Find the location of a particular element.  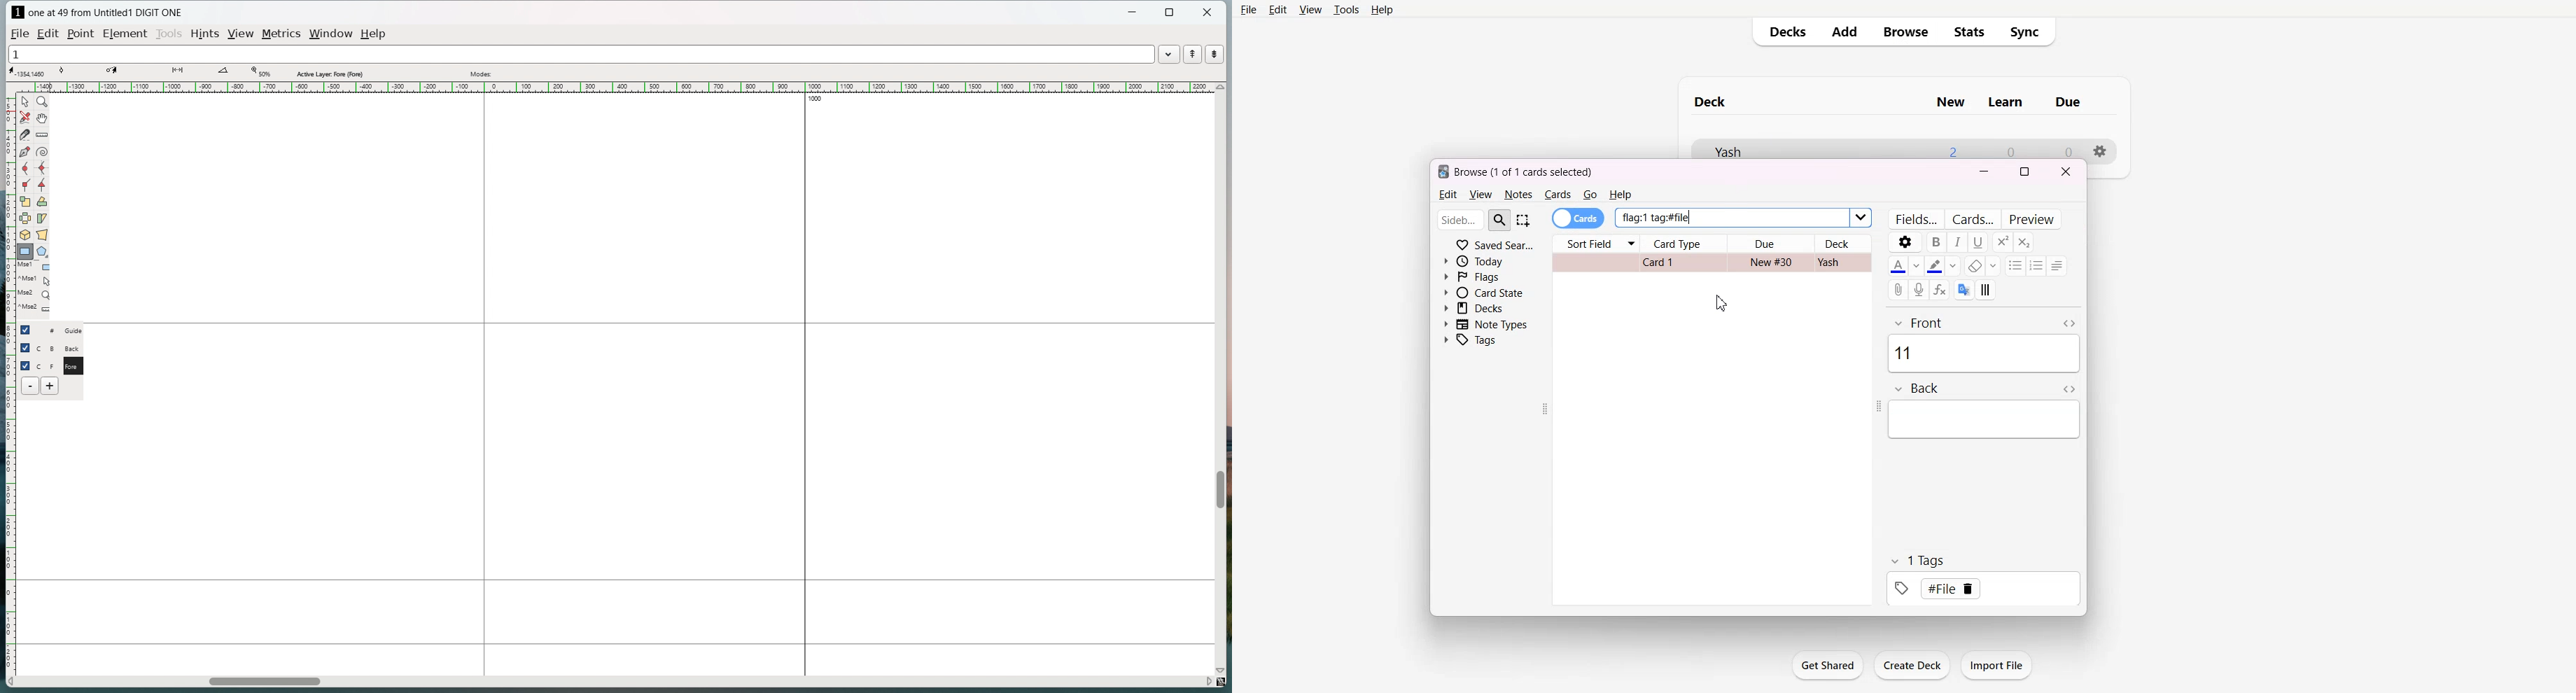

Tools is located at coordinates (1345, 9).